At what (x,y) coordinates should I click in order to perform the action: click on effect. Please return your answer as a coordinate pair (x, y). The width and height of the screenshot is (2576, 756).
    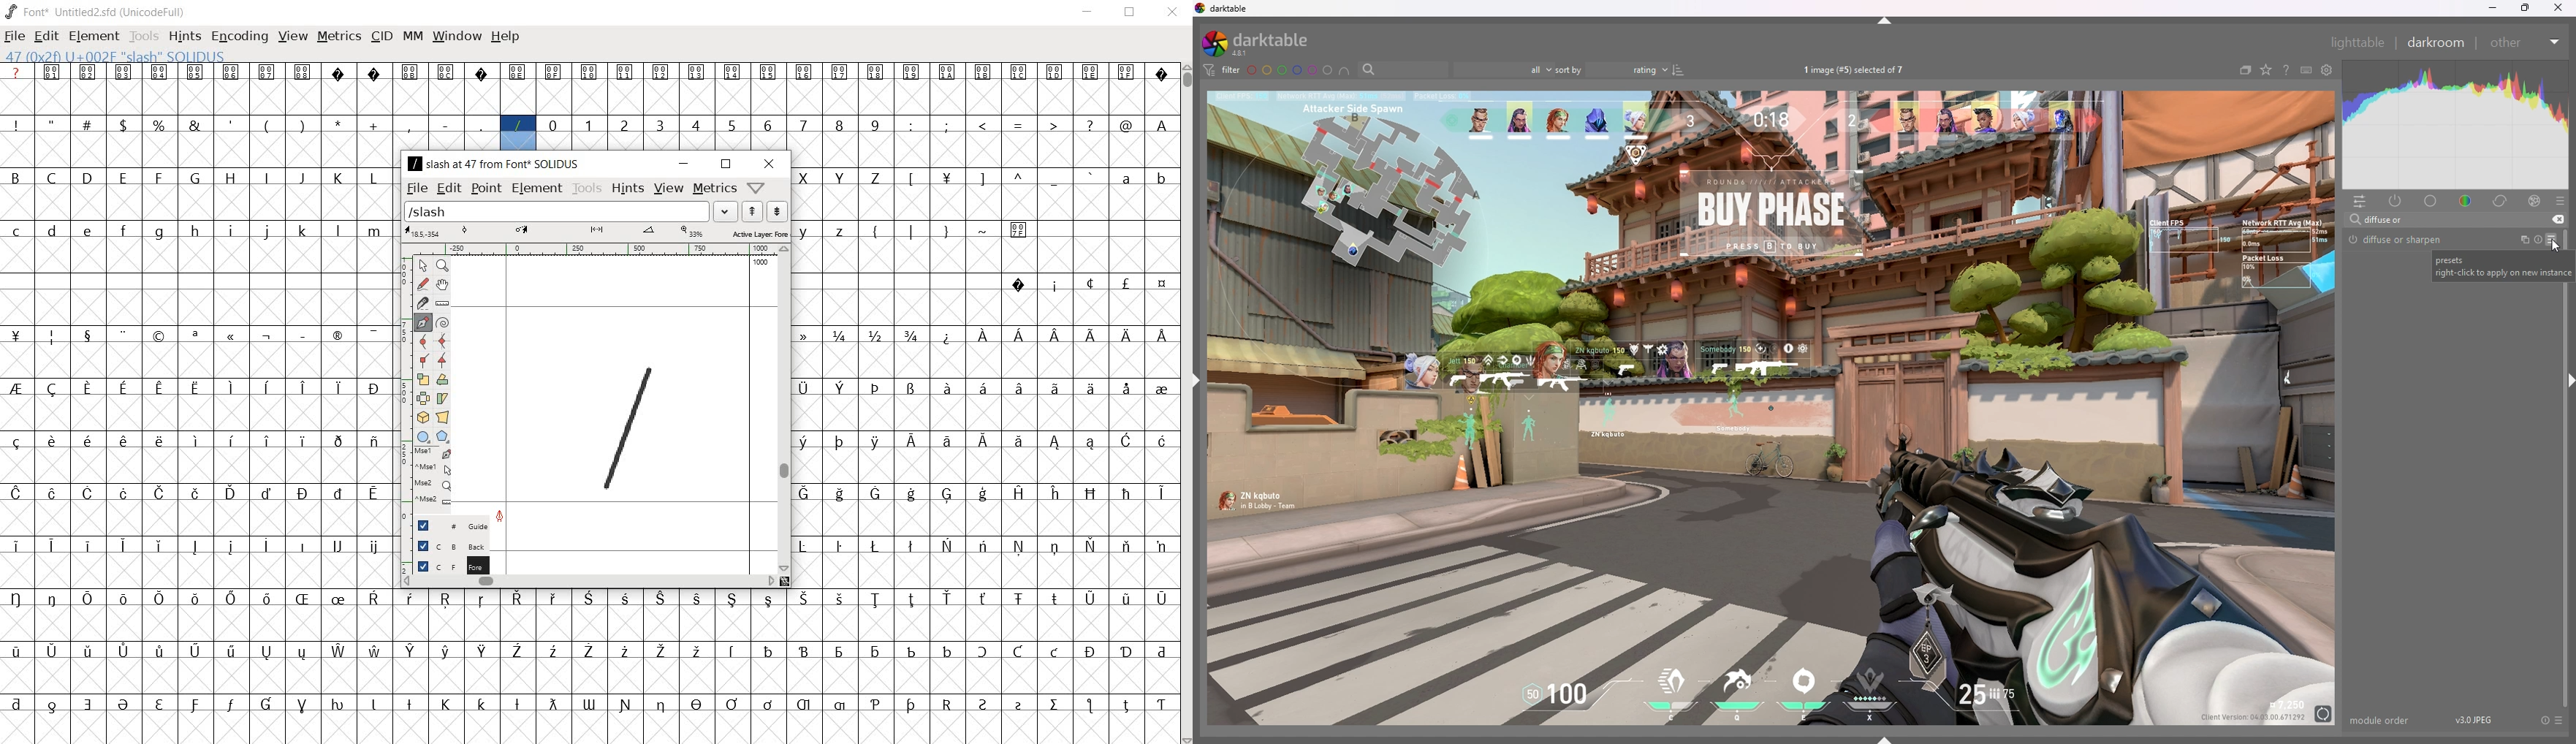
    Looking at the image, I should click on (2535, 200).